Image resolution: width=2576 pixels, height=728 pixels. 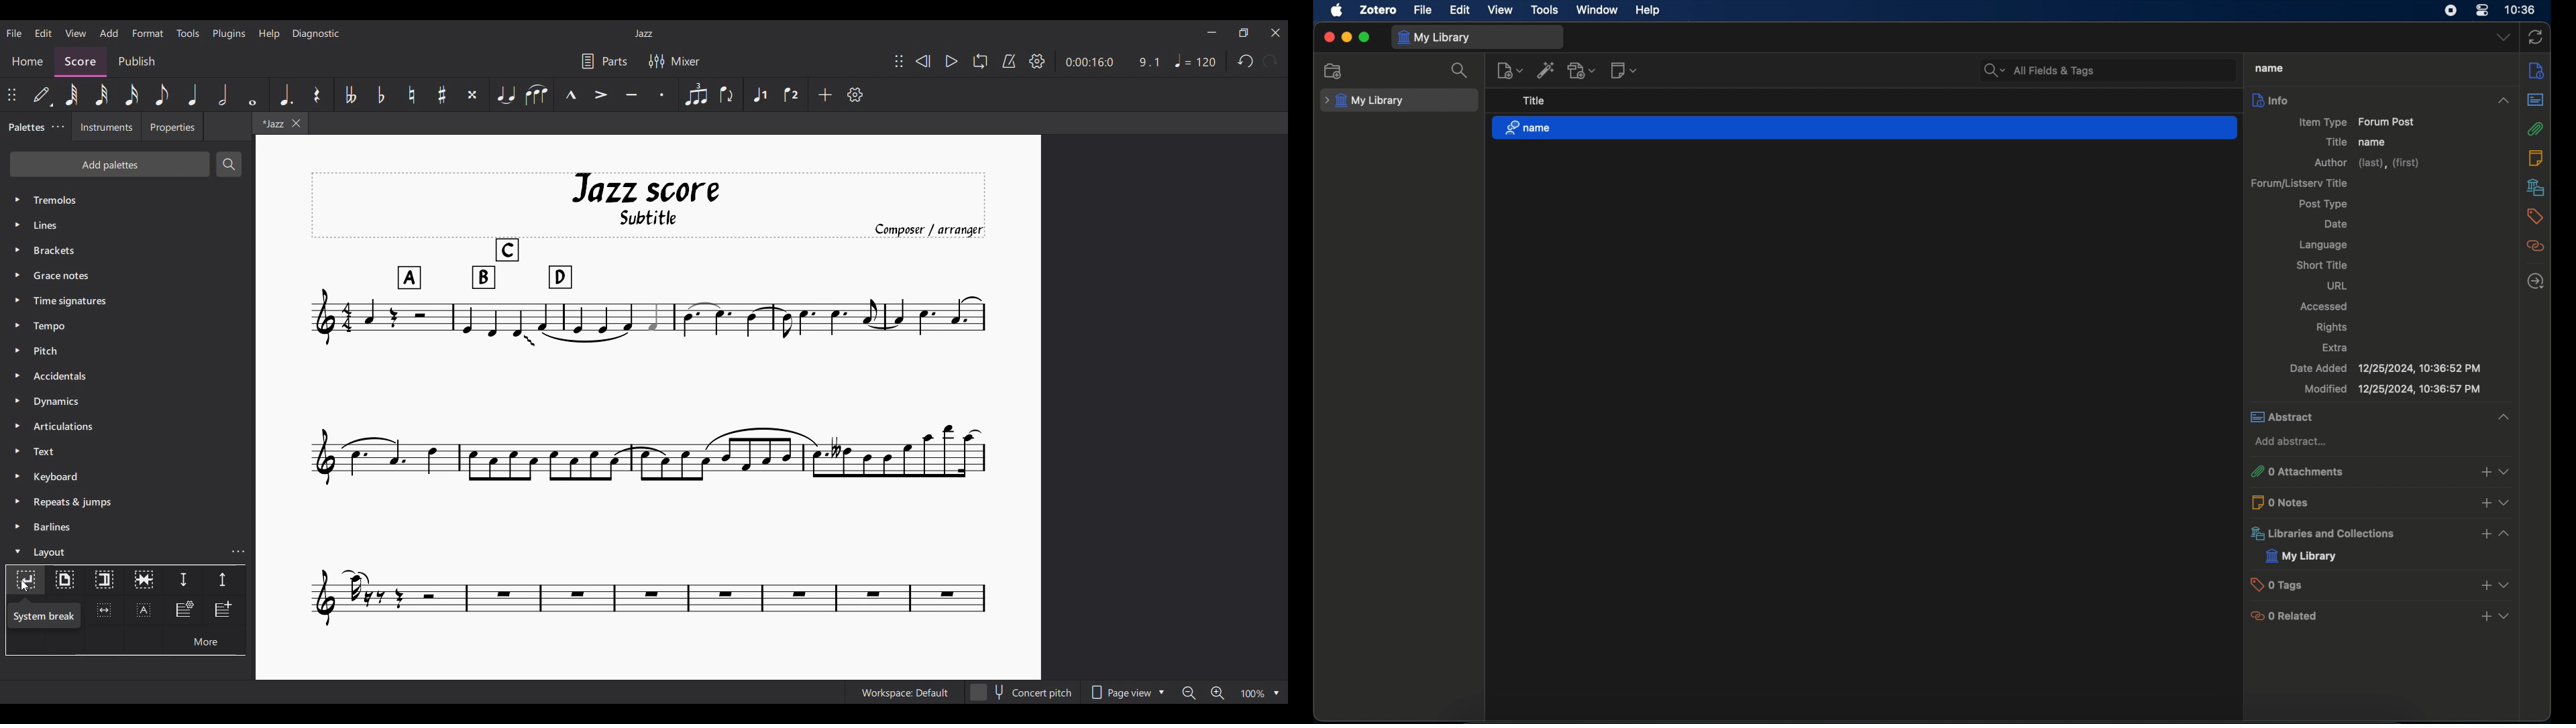 I want to click on Loop playback, so click(x=981, y=61).